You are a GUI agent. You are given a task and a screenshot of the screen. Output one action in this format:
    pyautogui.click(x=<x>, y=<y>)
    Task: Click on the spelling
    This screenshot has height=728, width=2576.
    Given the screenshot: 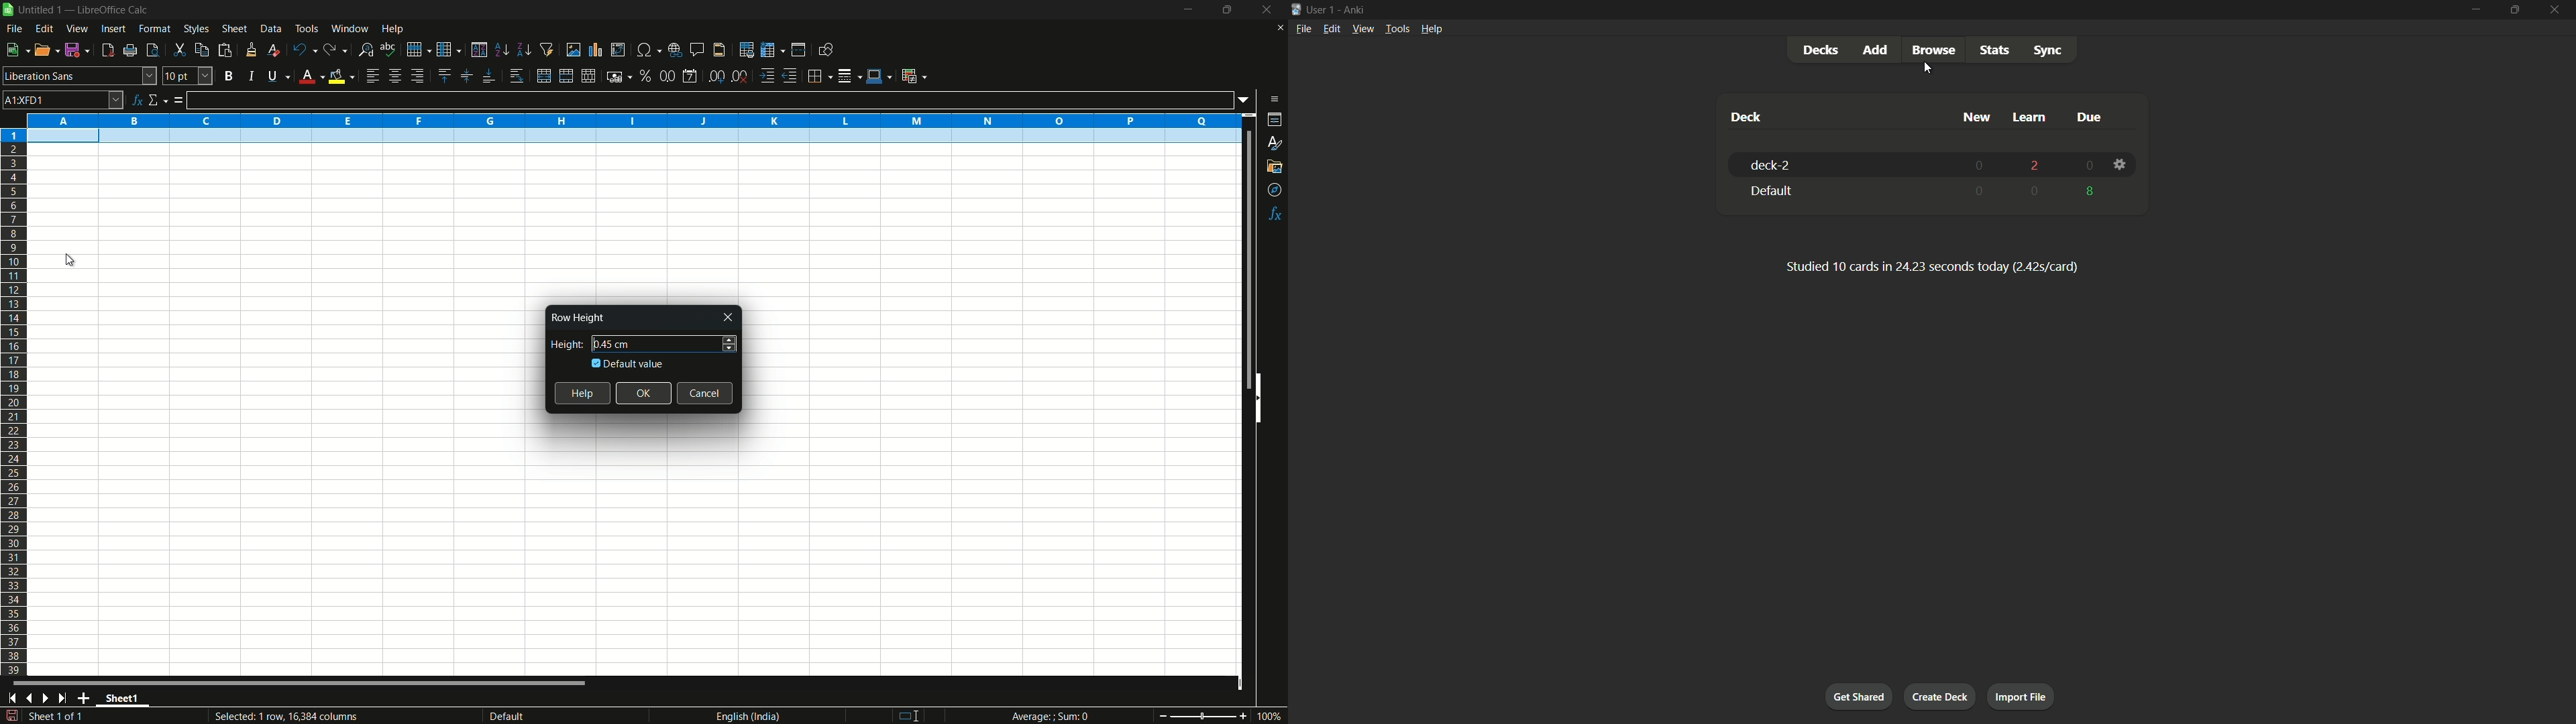 What is the action you would take?
    pyautogui.click(x=388, y=48)
    